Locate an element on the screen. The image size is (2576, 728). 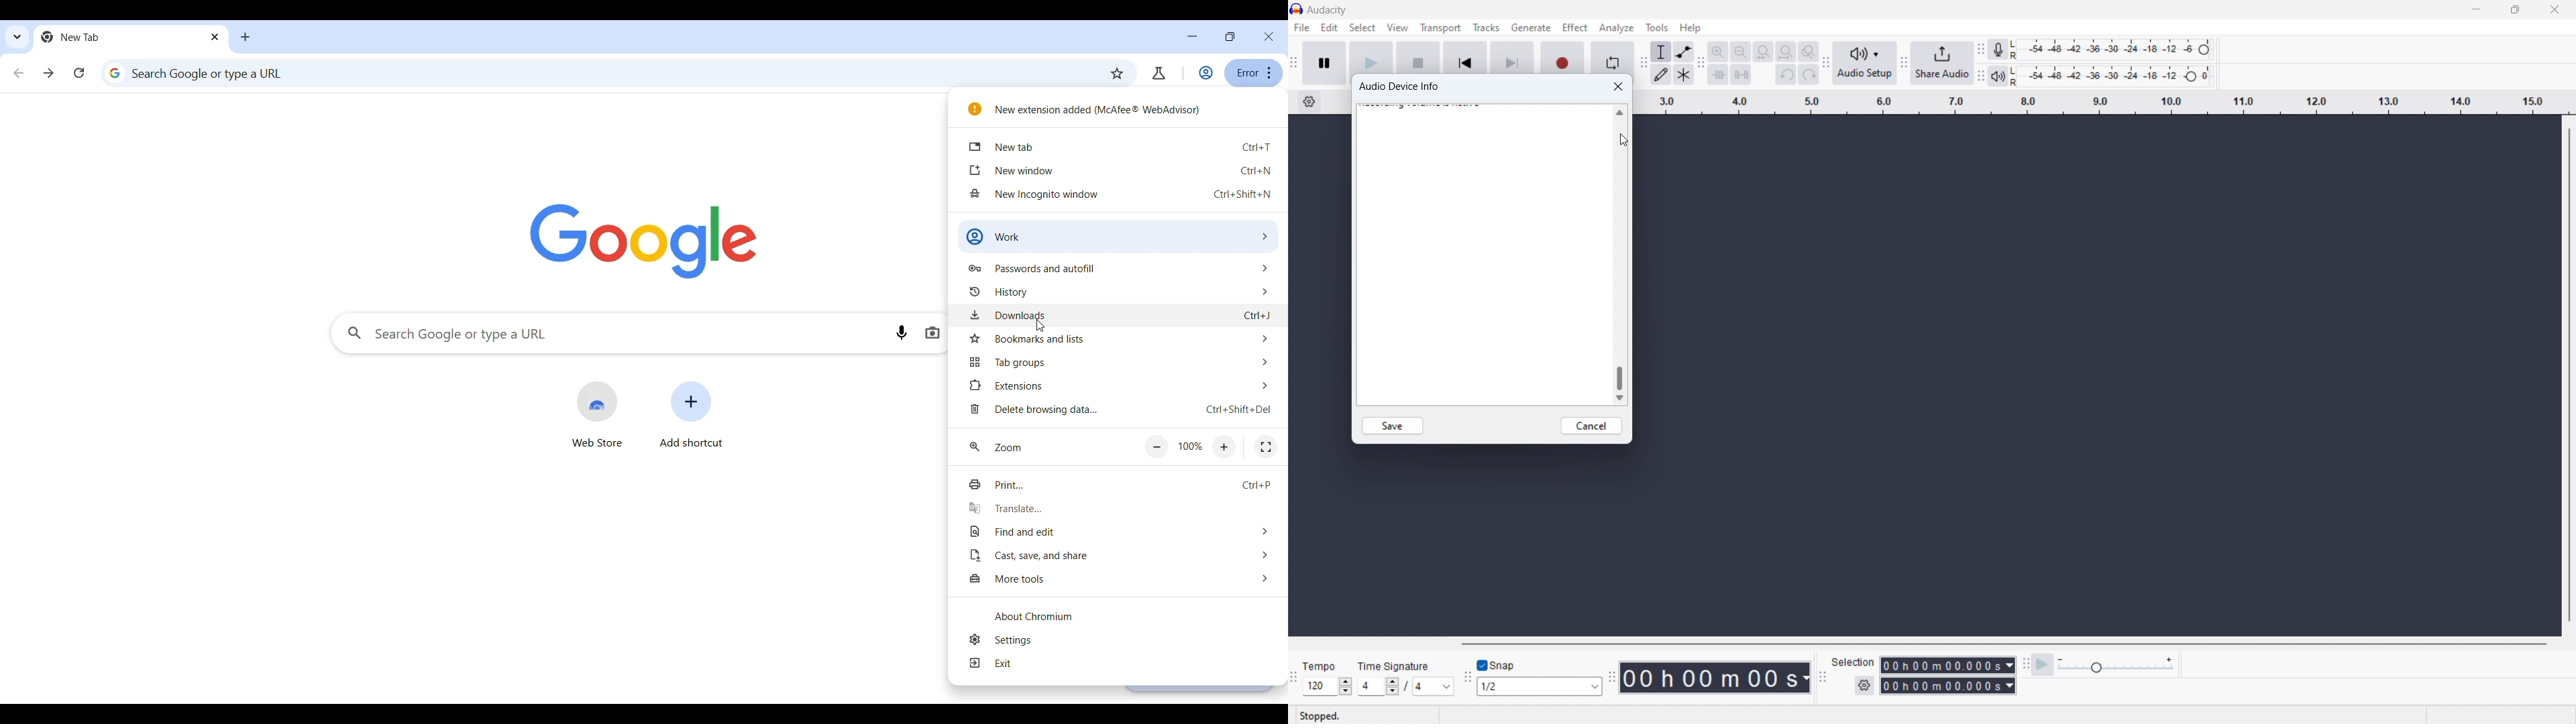
Delete browsing data is located at coordinates (1120, 410).